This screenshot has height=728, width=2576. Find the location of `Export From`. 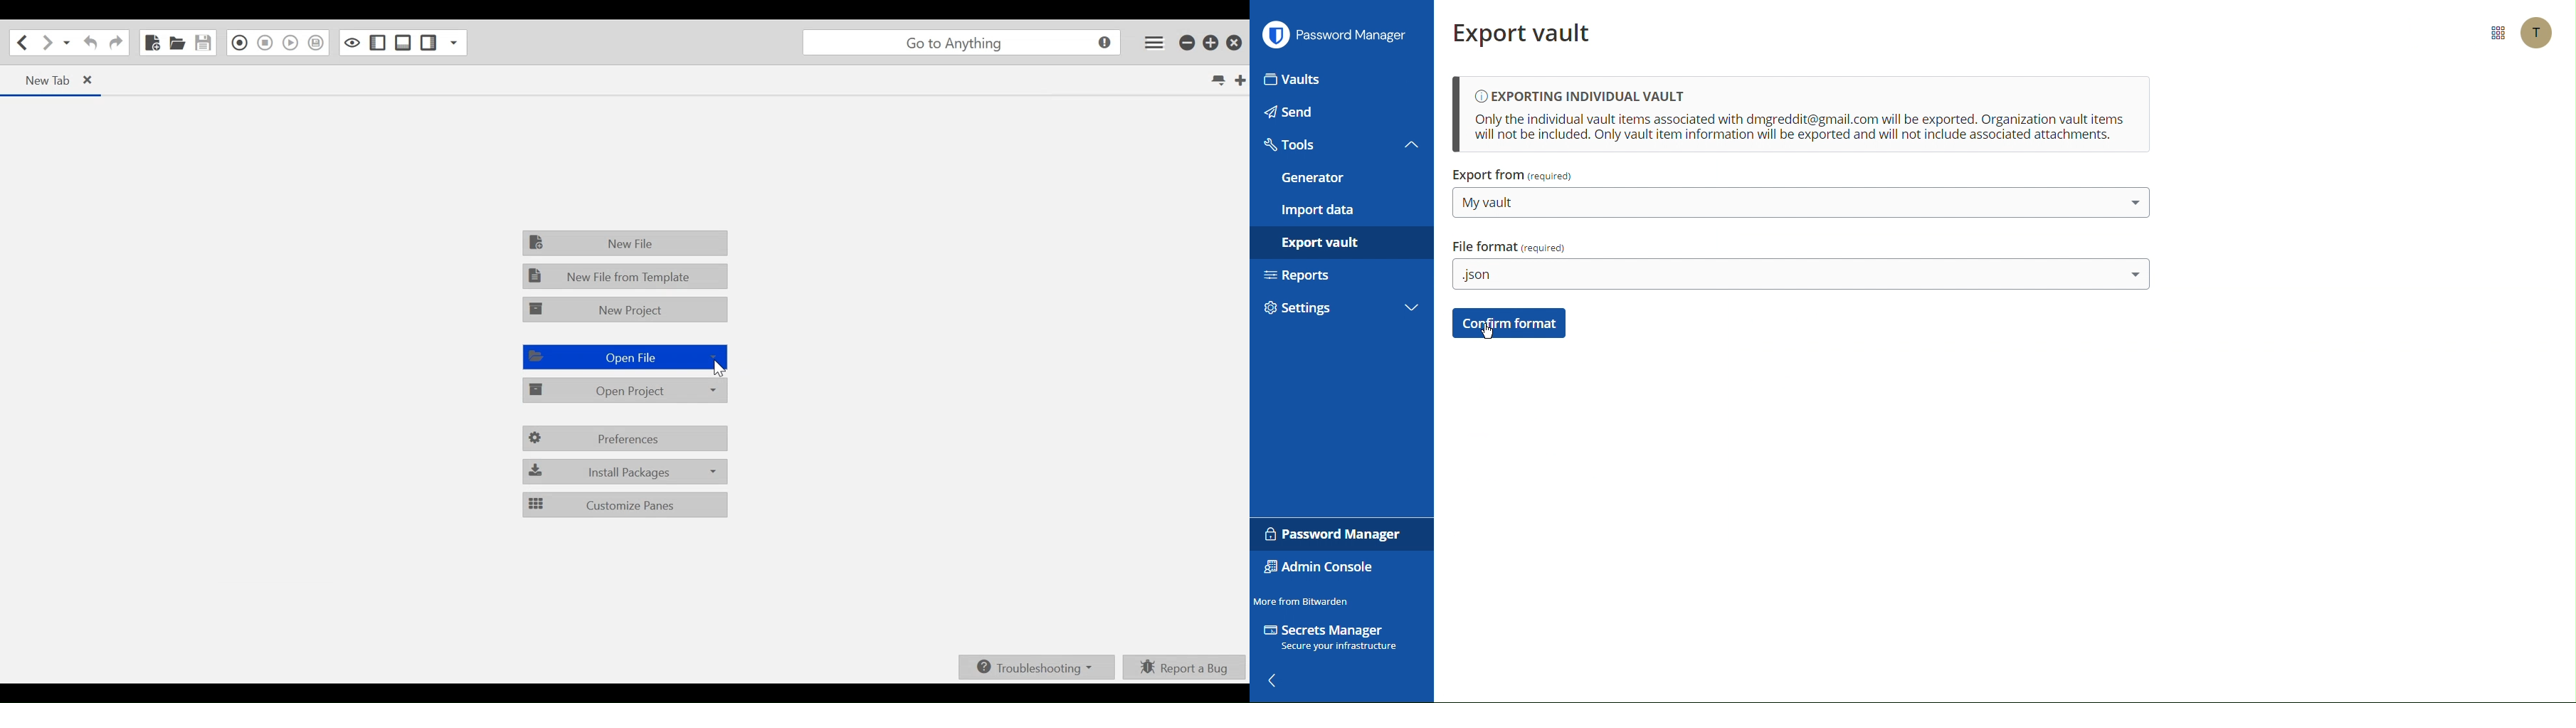

Export From is located at coordinates (1514, 176).